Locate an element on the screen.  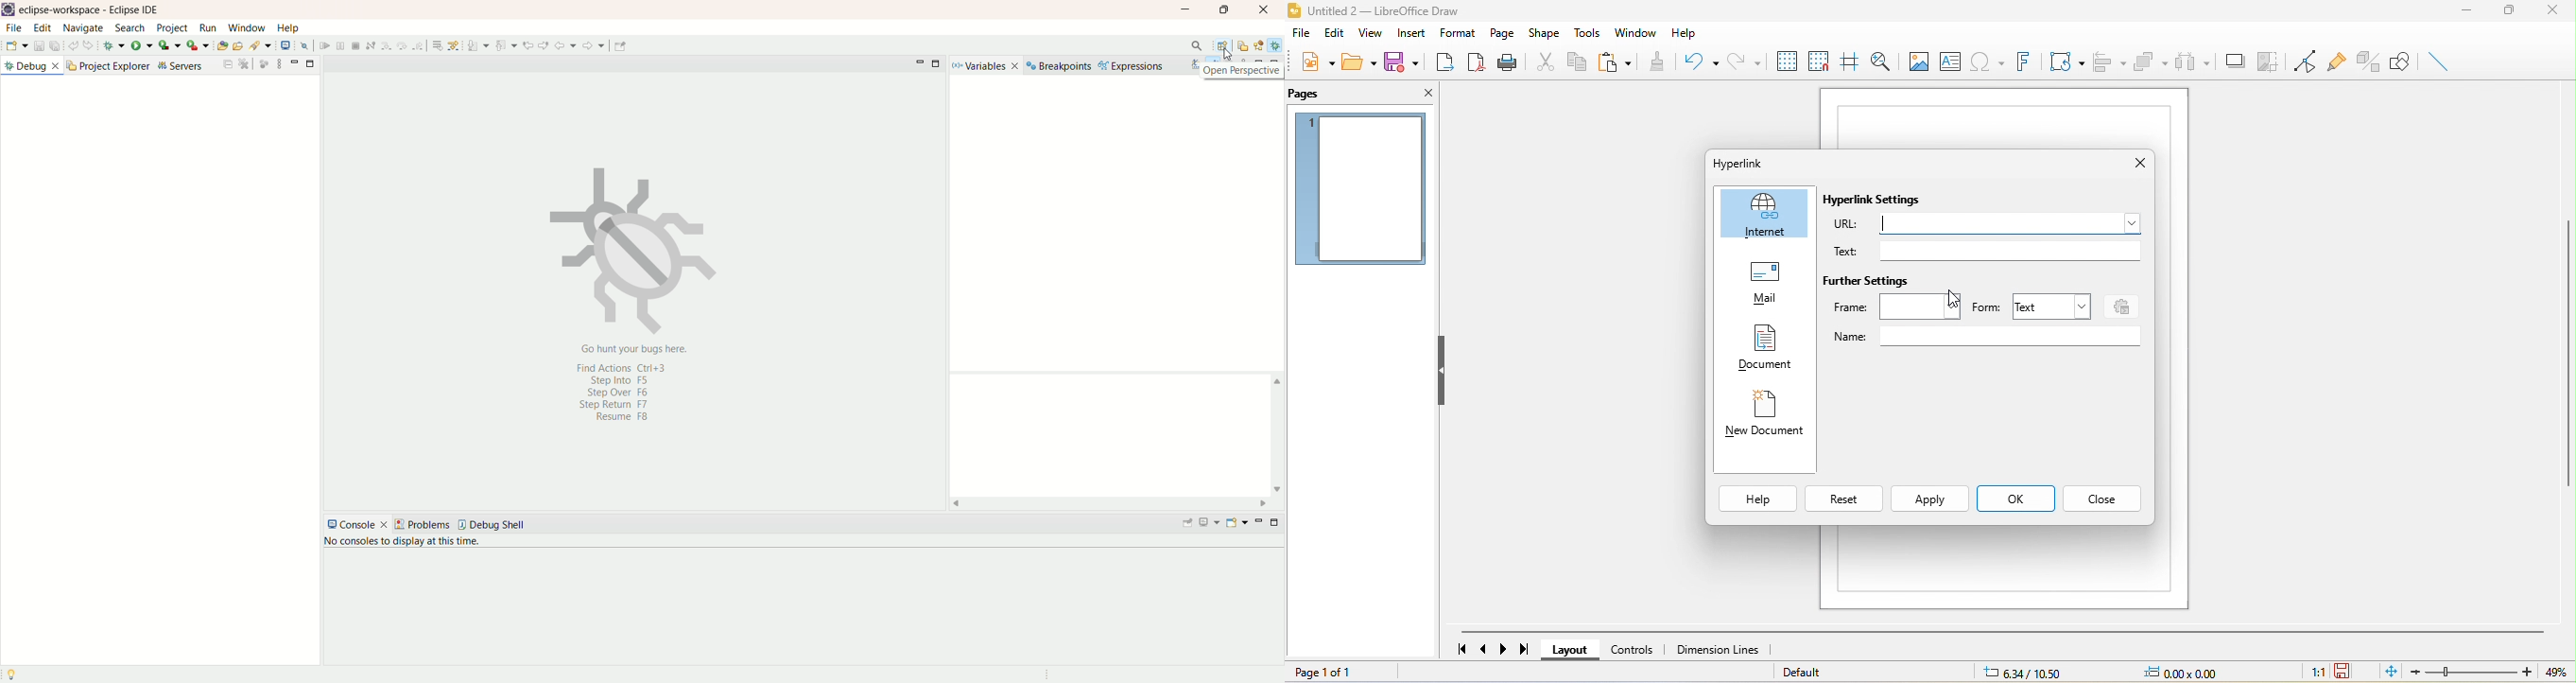
ok is located at coordinates (2017, 498).